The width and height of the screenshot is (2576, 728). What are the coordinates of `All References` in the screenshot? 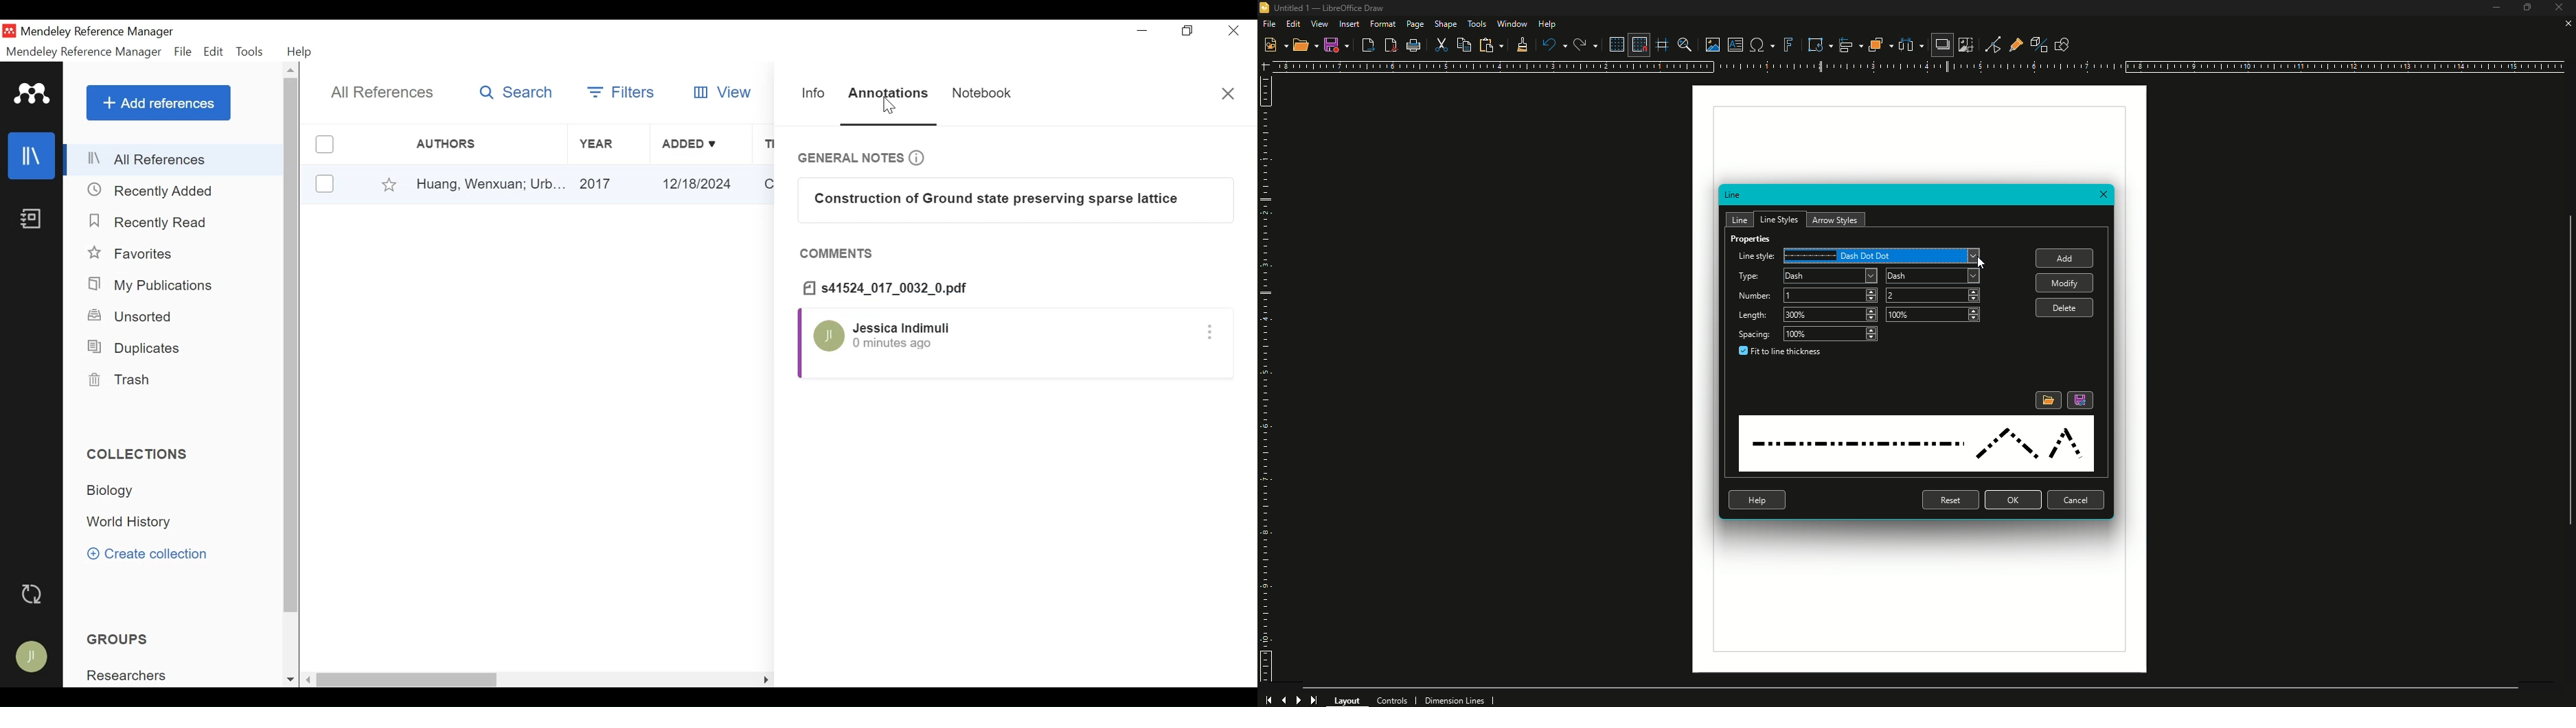 It's located at (387, 92).